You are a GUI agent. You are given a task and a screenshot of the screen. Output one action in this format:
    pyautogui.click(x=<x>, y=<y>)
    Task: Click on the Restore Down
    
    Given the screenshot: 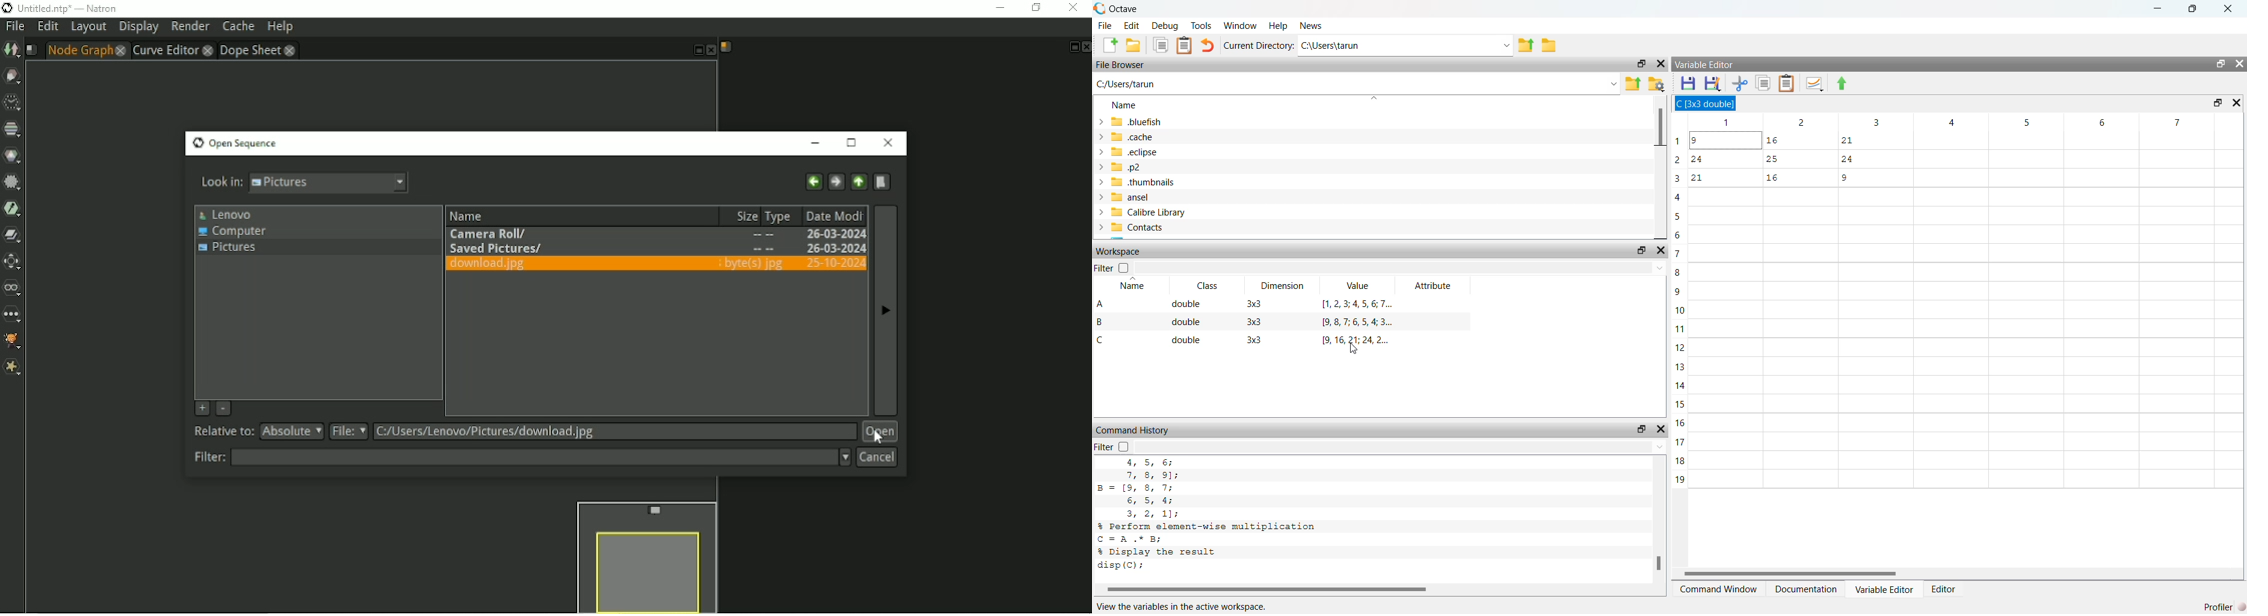 What is the action you would take?
    pyautogui.click(x=1643, y=250)
    